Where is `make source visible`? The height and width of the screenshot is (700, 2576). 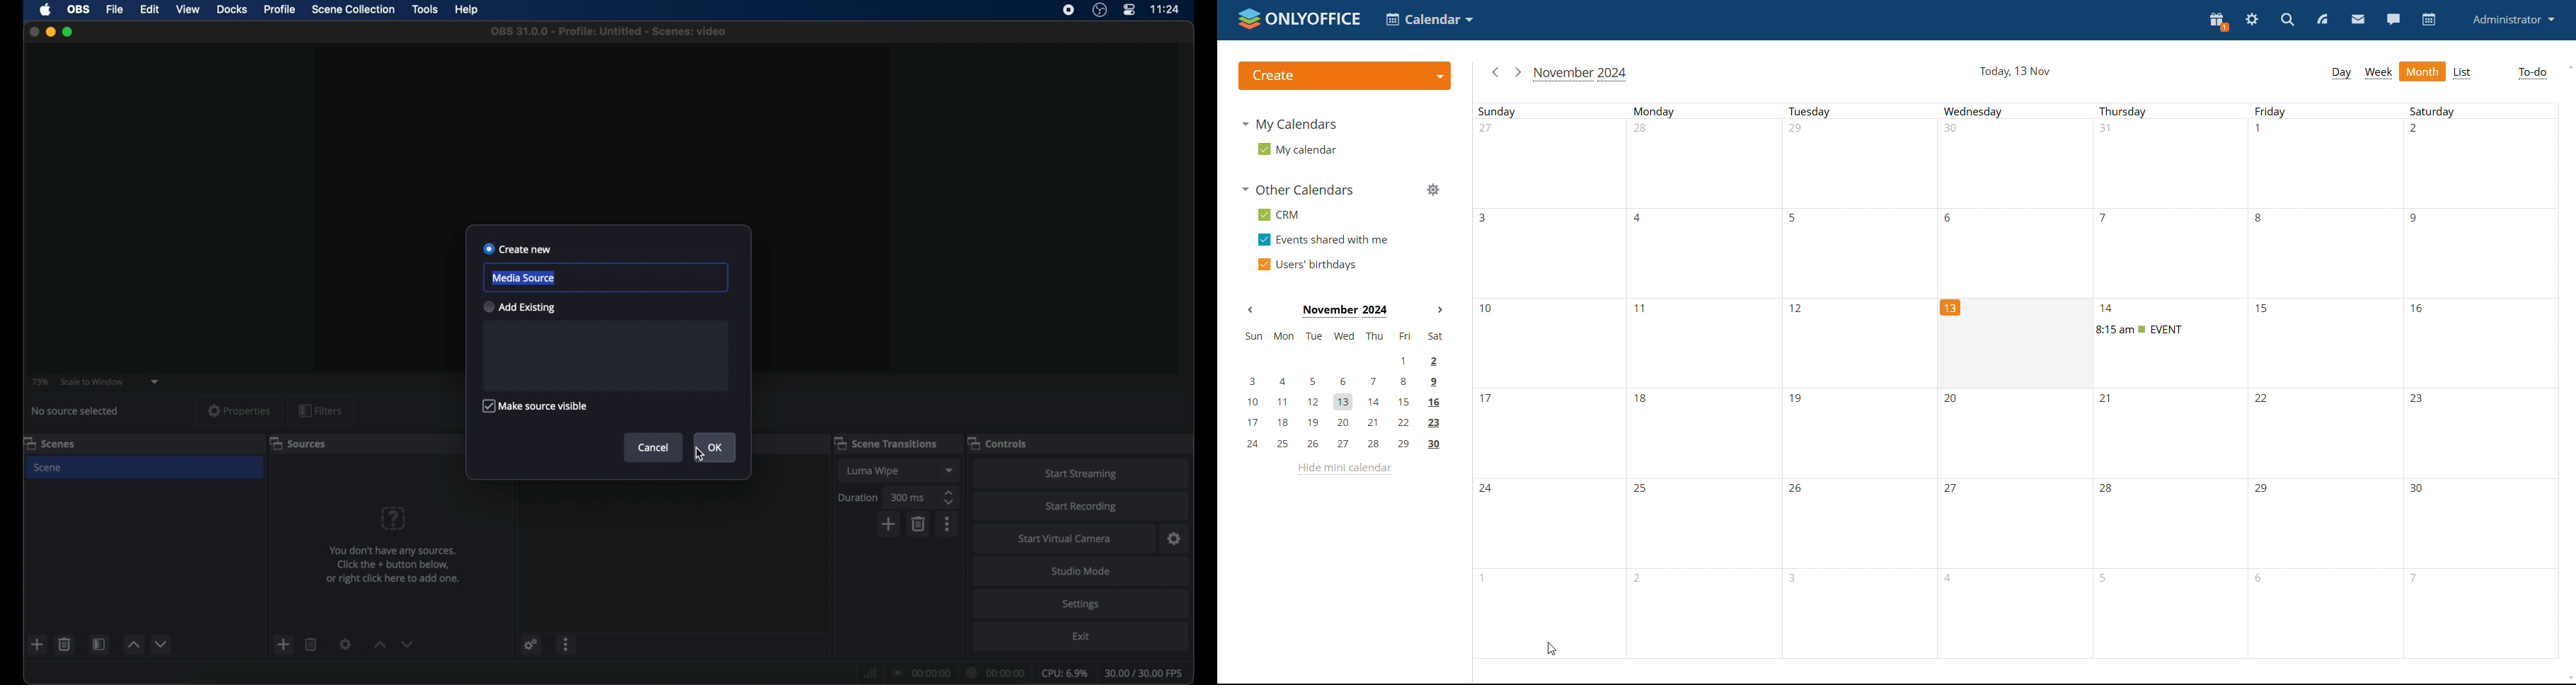
make source visible is located at coordinates (534, 405).